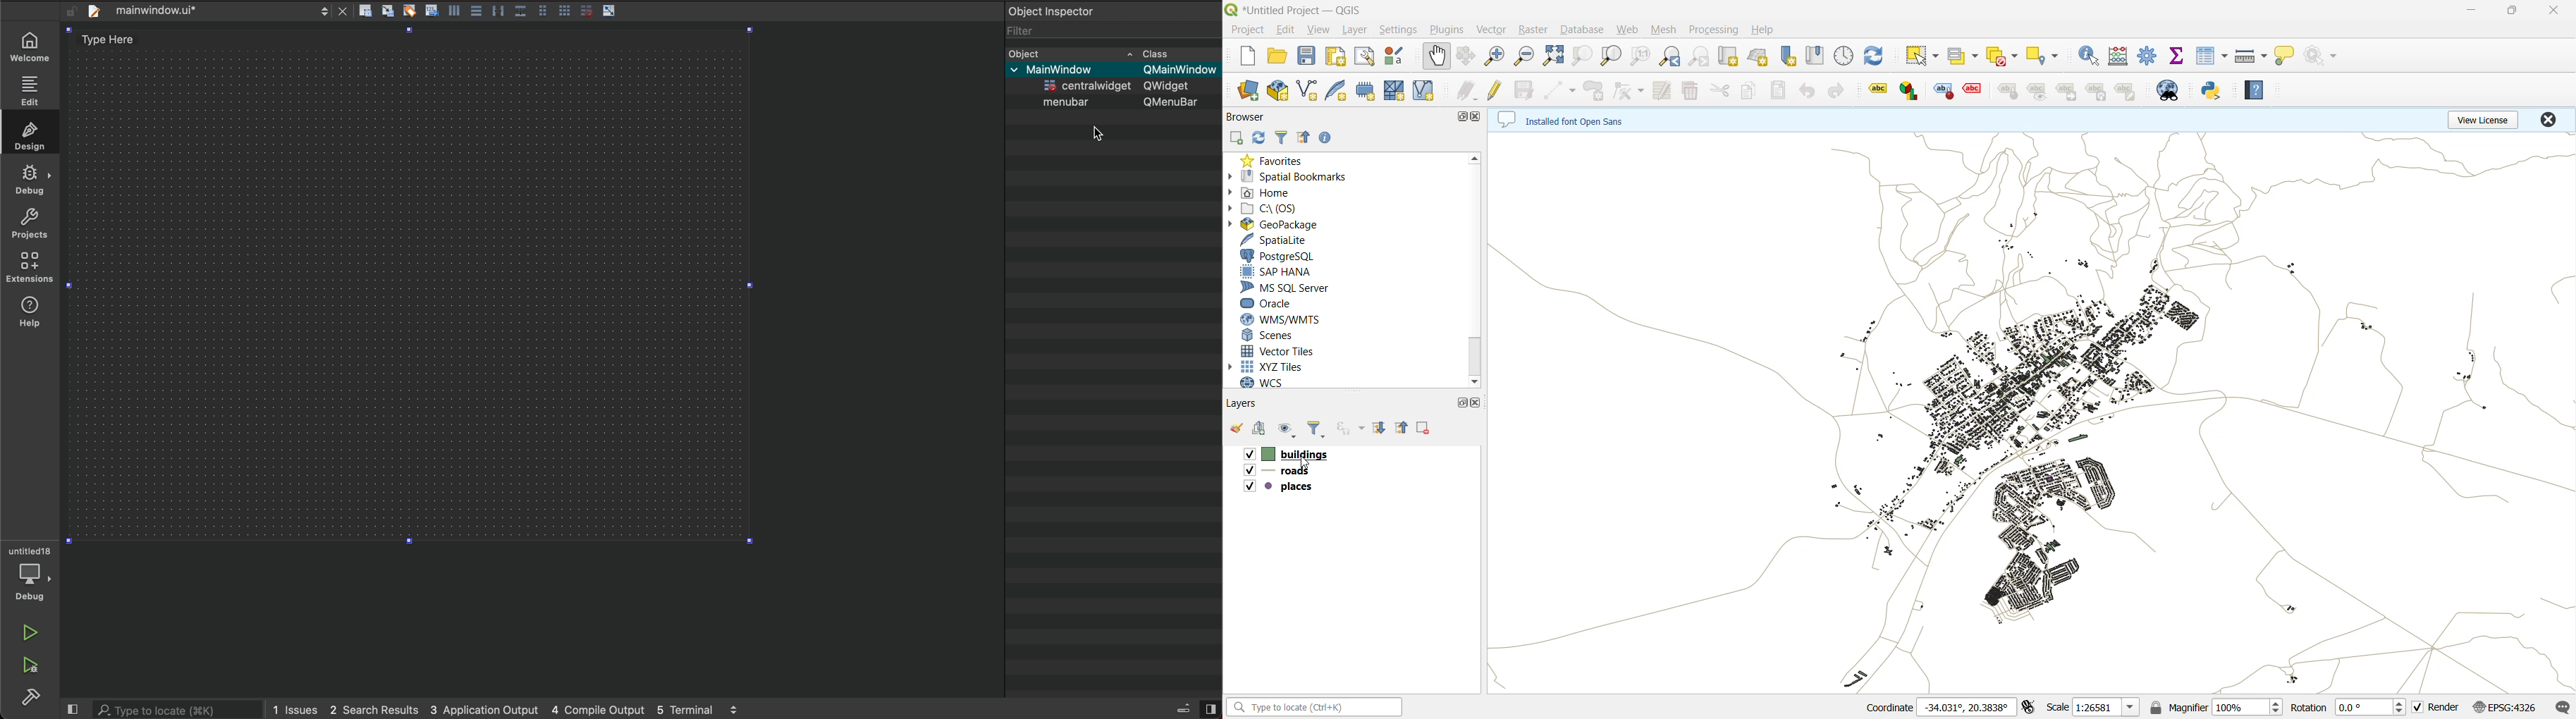 This screenshot has width=2576, height=728. I want to click on paste, so click(1780, 91).